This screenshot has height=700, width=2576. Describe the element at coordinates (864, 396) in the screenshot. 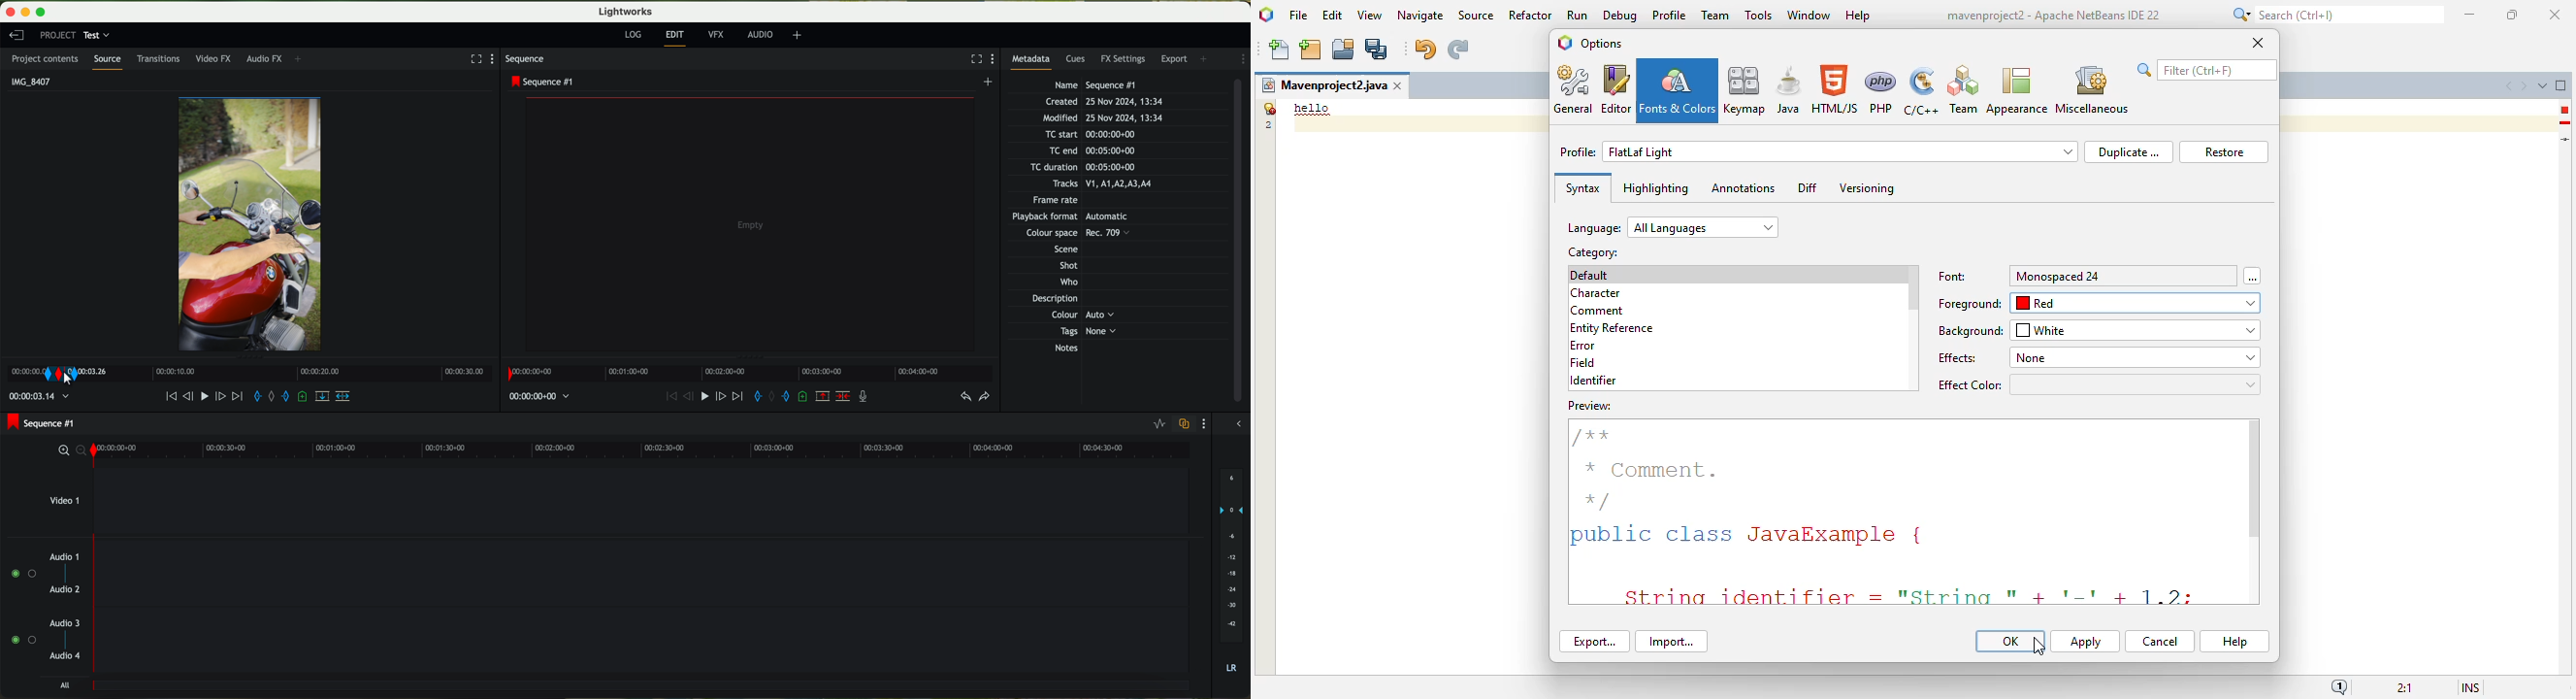

I see `record a voice over` at that location.